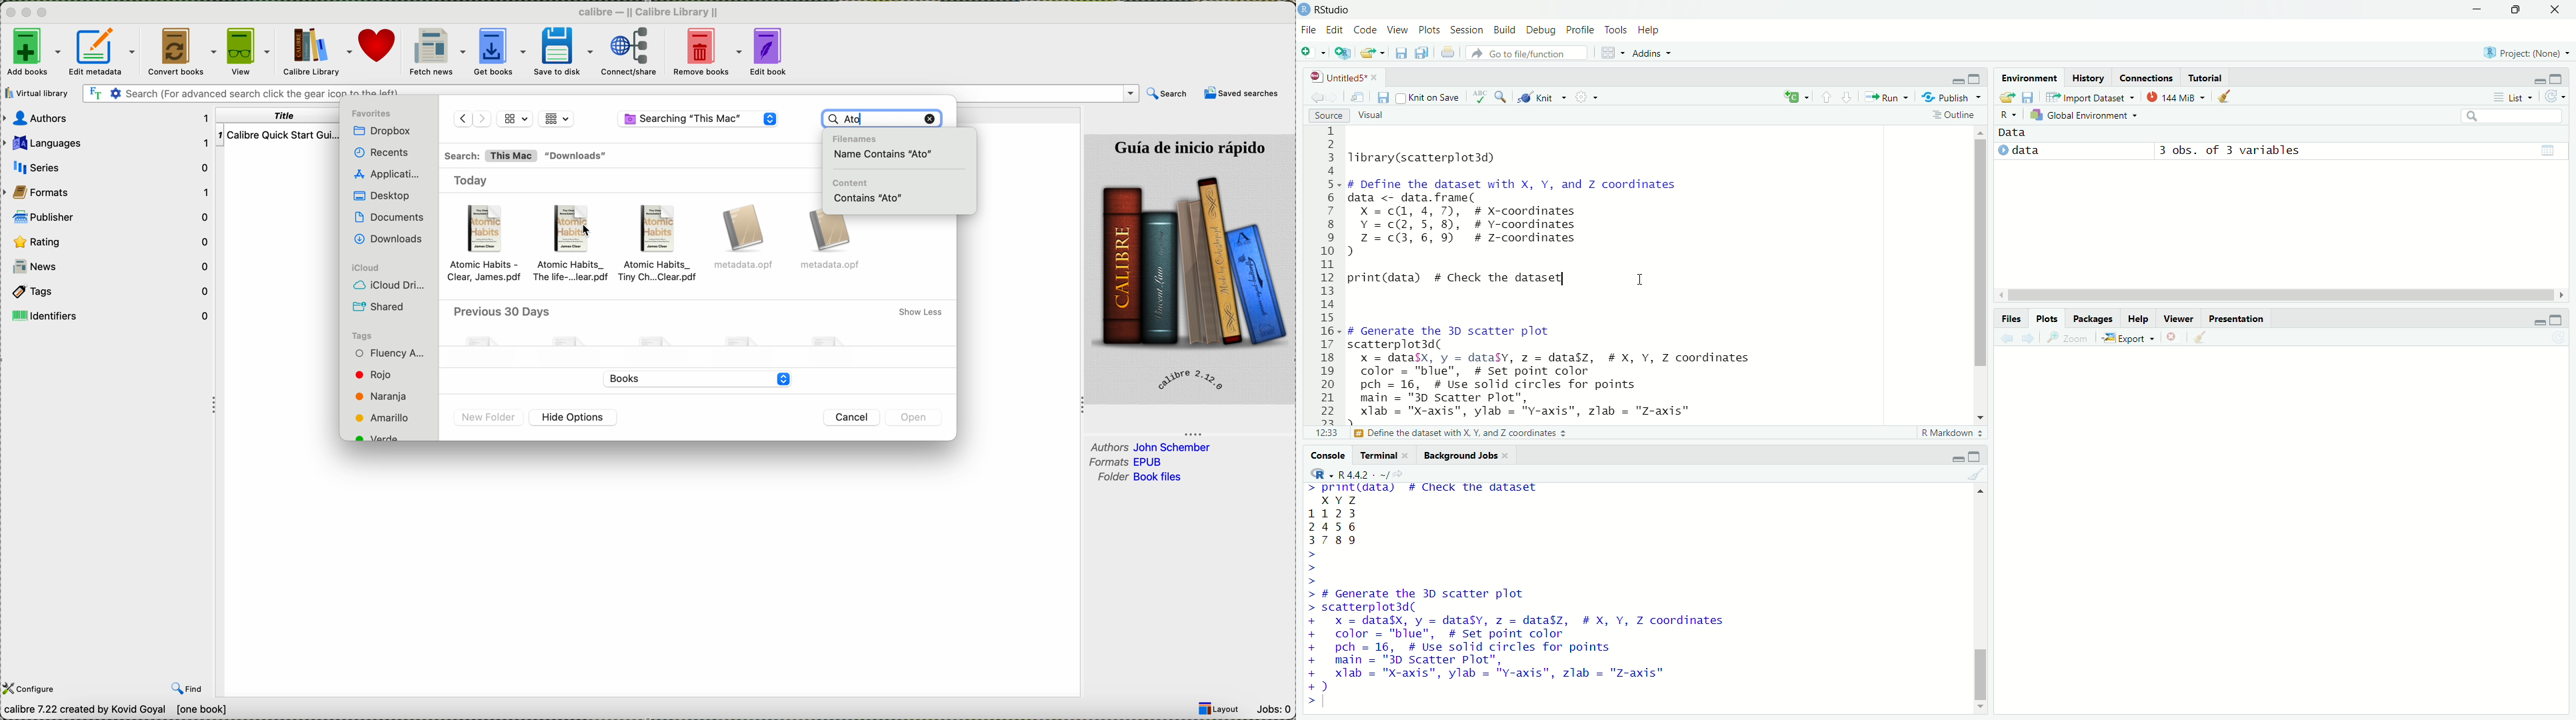 The height and width of the screenshot is (728, 2576). What do you see at coordinates (1980, 269) in the screenshot?
I see `scrollbar` at bounding box center [1980, 269].